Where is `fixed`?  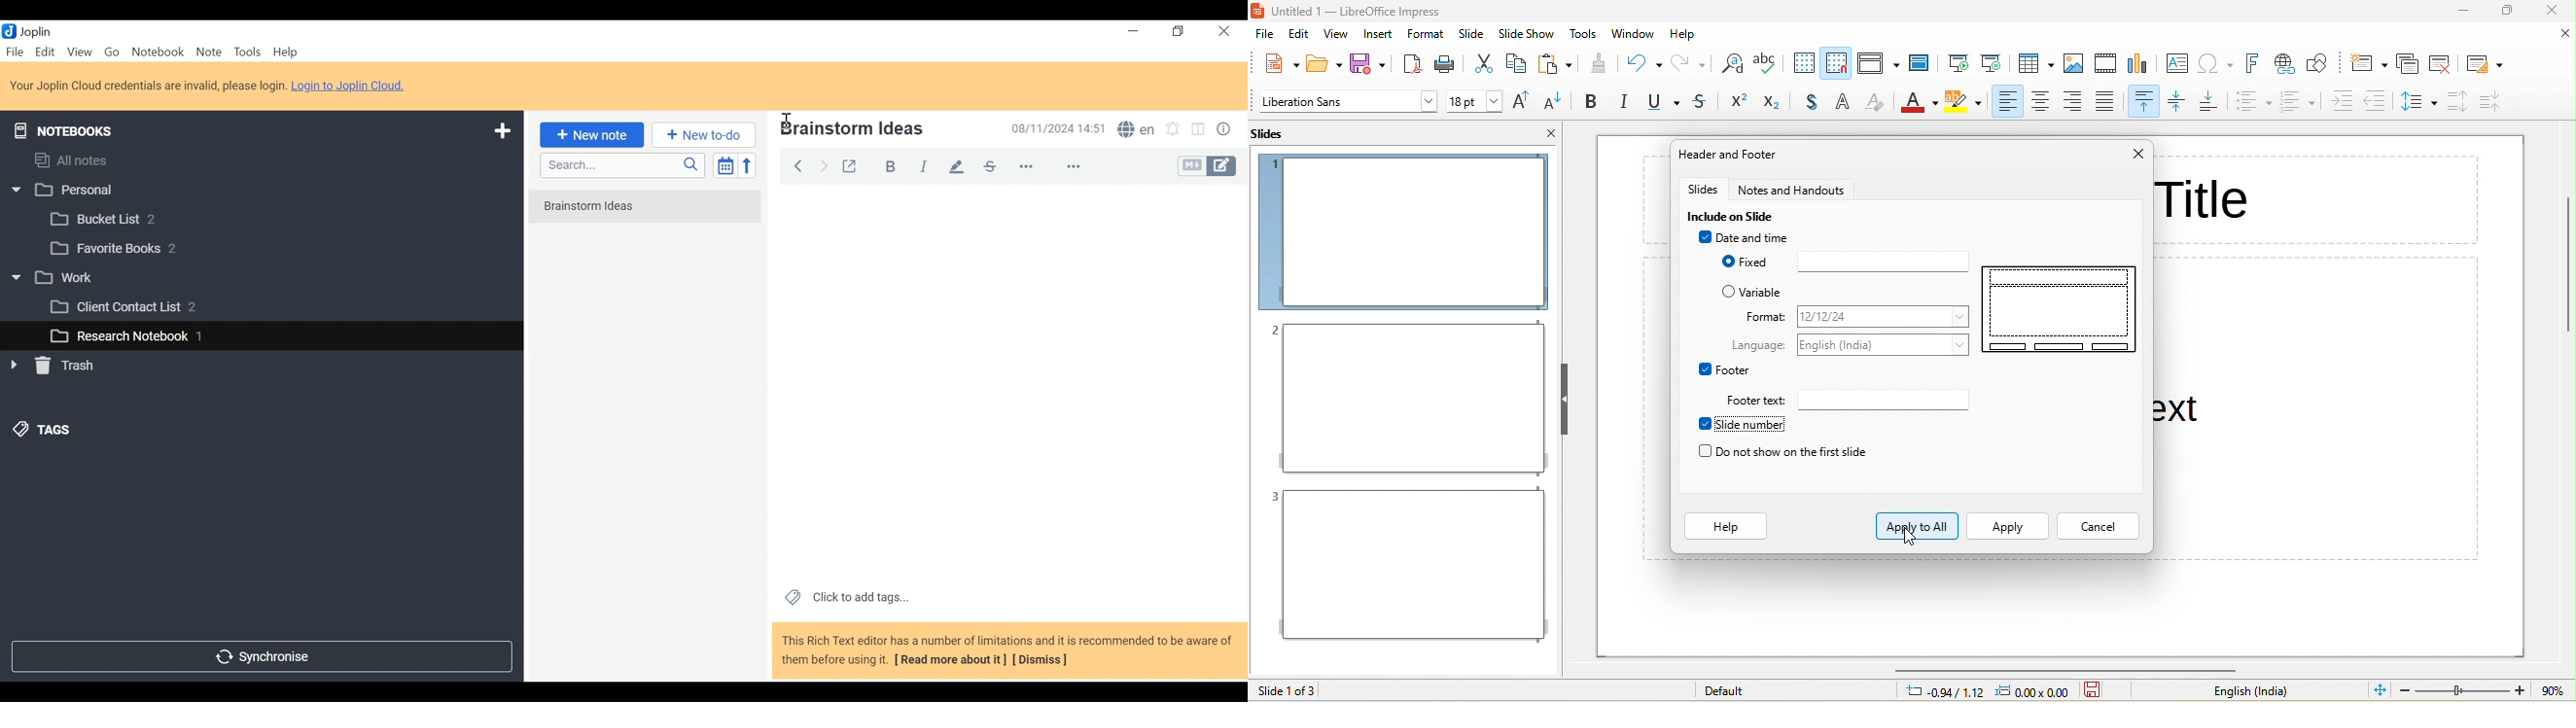 fixed is located at coordinates (1755, 263).